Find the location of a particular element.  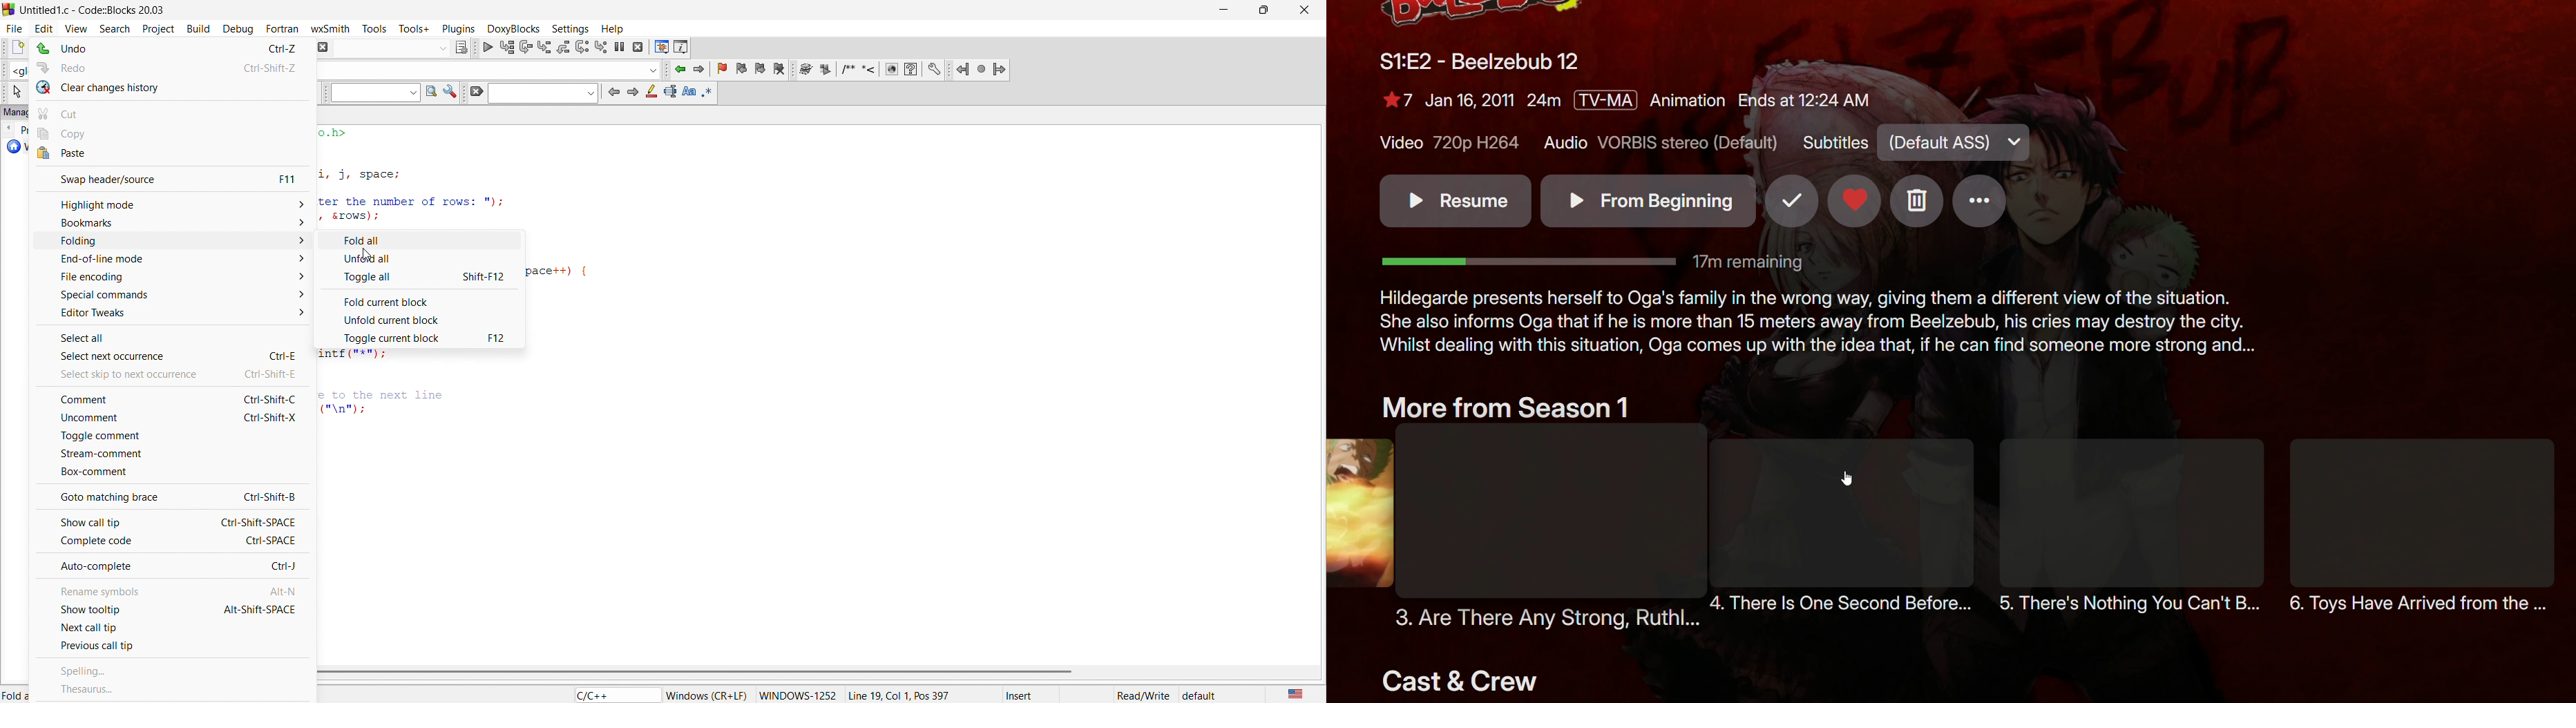

language is located at coordinates (613, 695).